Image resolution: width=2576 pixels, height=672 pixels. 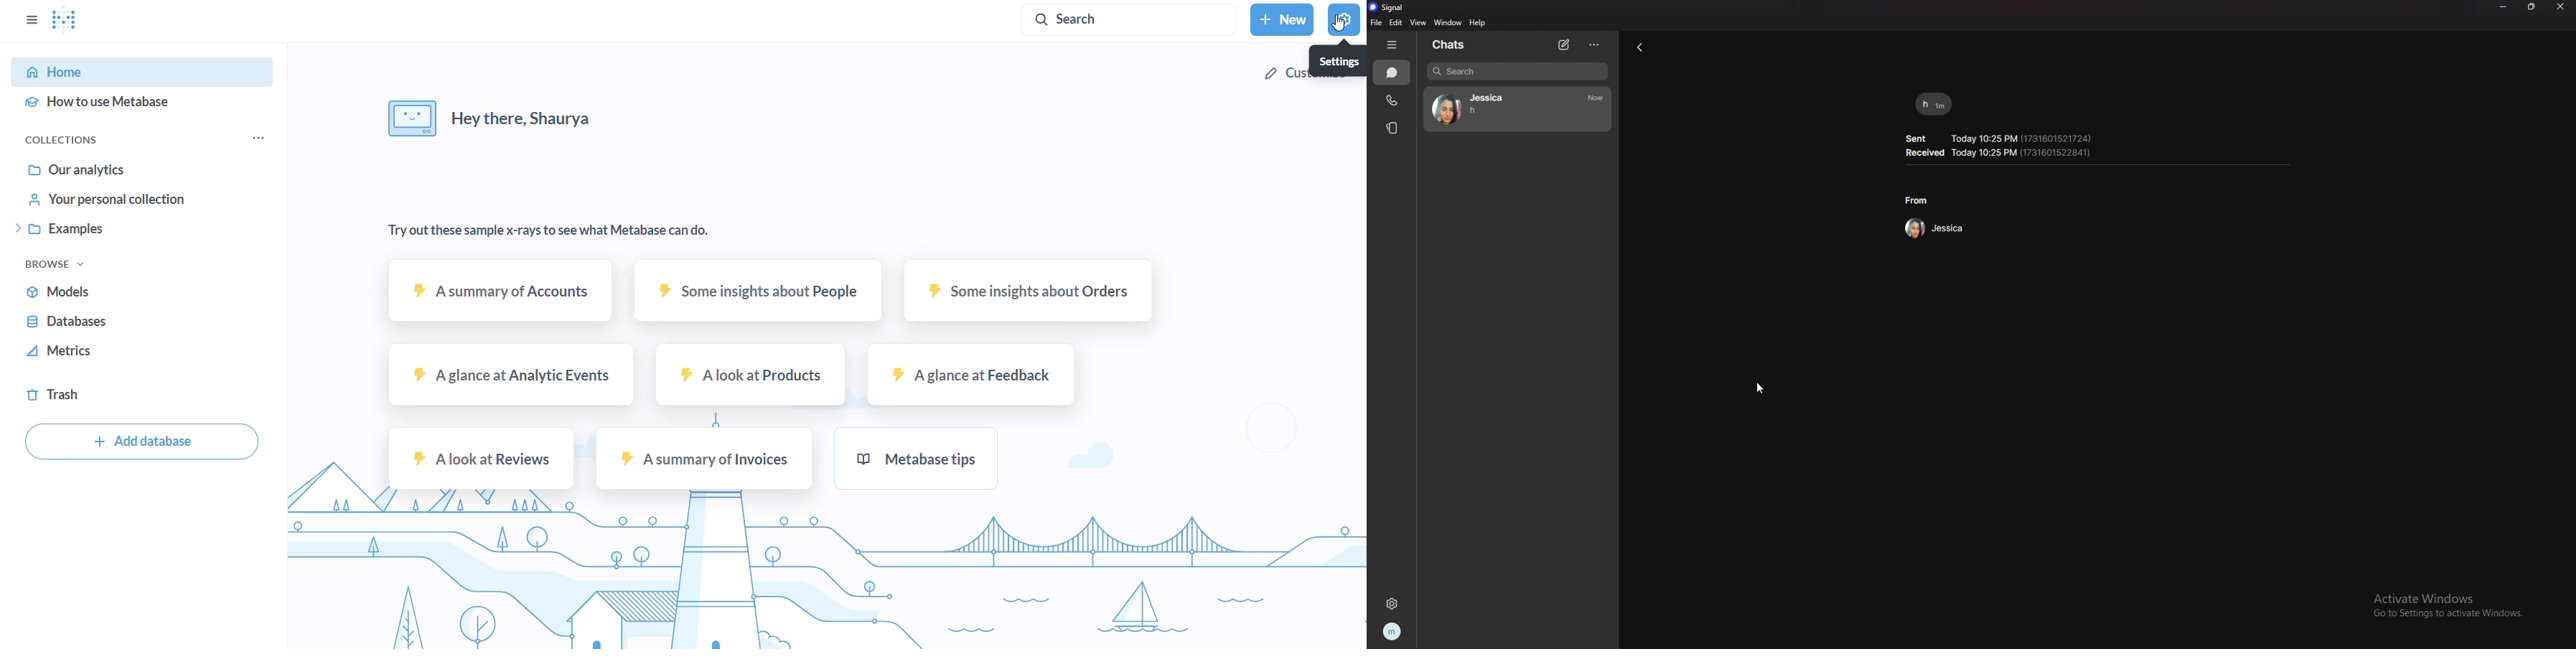 What do you see at coordinates (1387, 8) in the screenshot?
I see `signal` at bounding box center [1387, 8].